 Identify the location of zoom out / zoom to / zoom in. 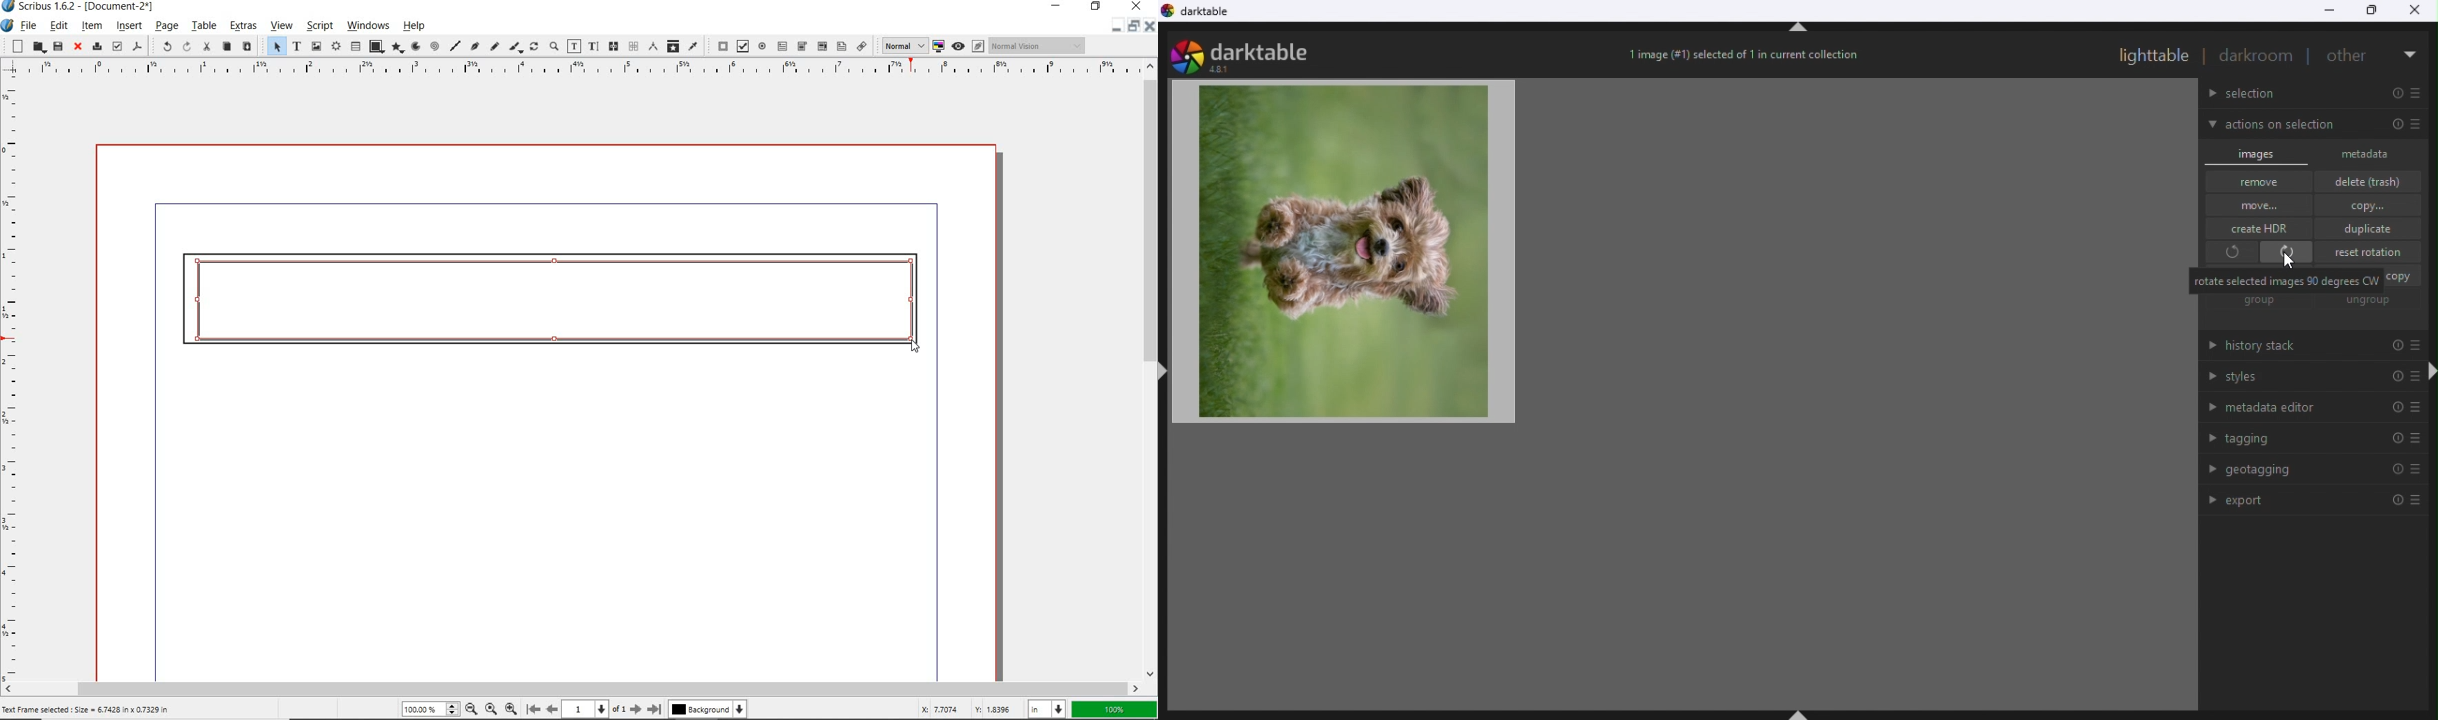
(460, 710).